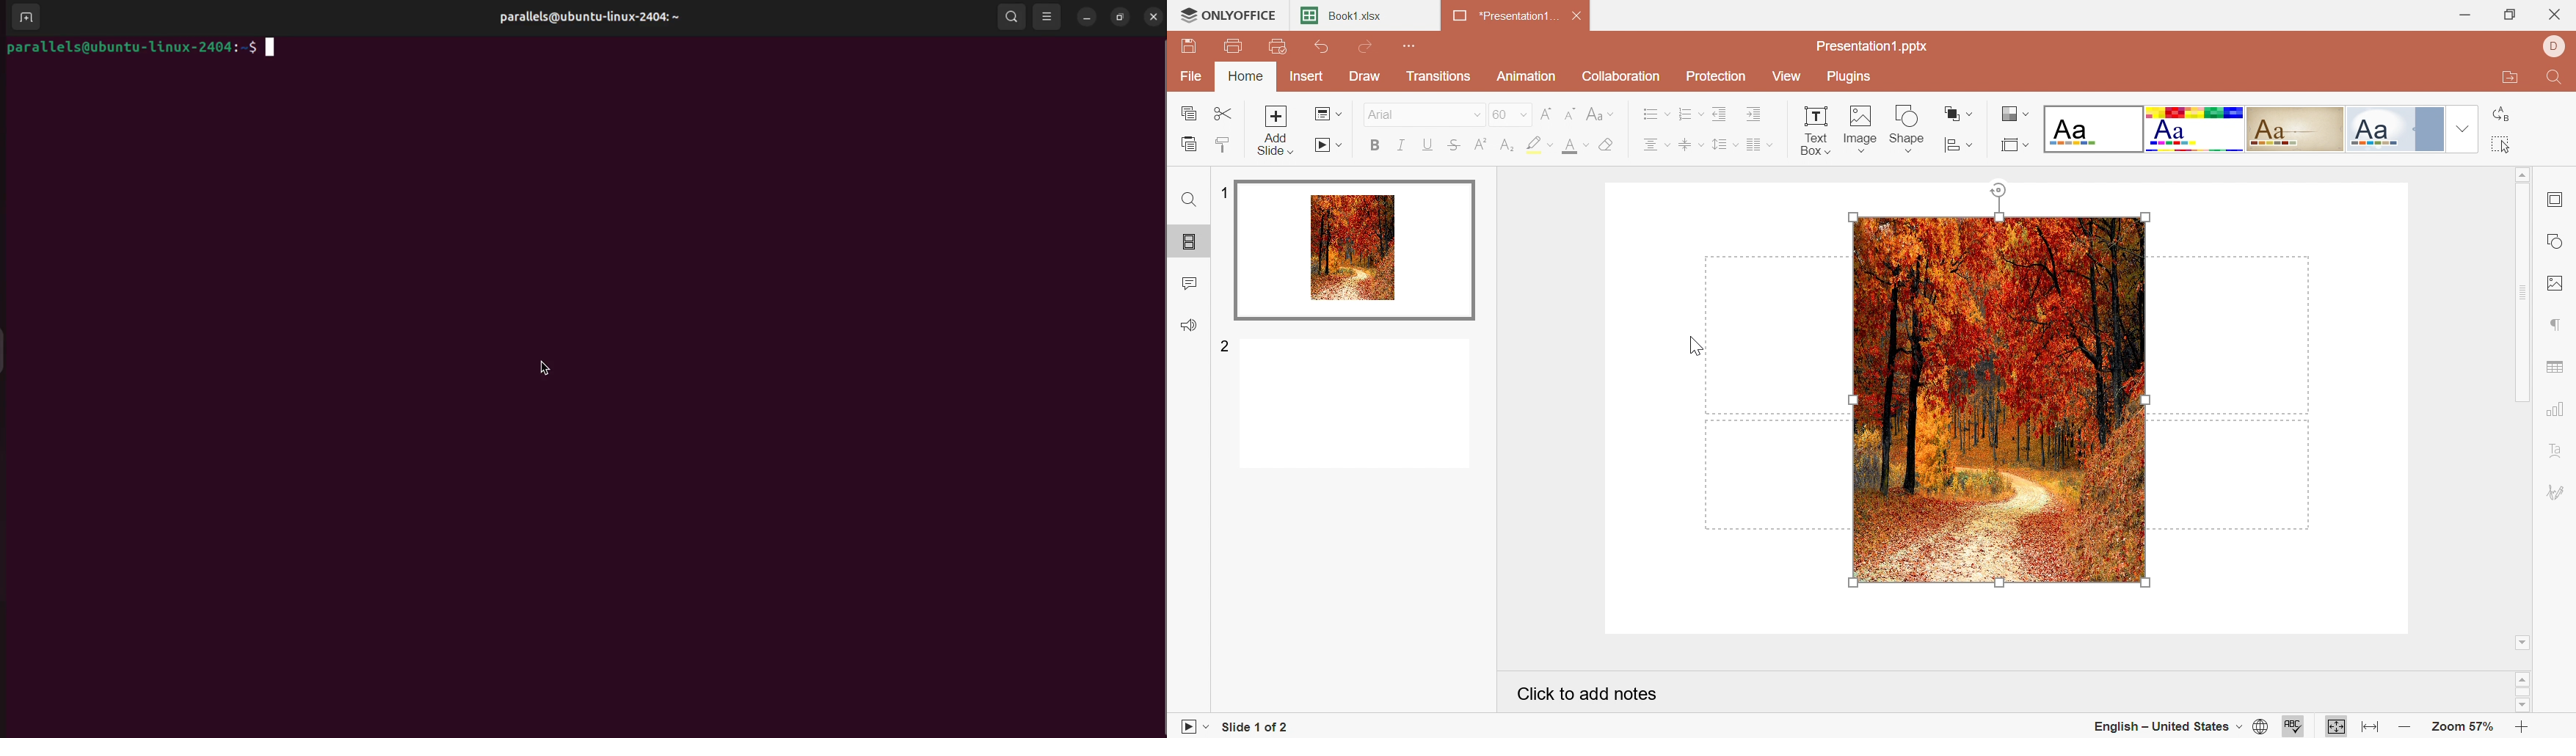  I want to click on Slide, so click(1357, 246).